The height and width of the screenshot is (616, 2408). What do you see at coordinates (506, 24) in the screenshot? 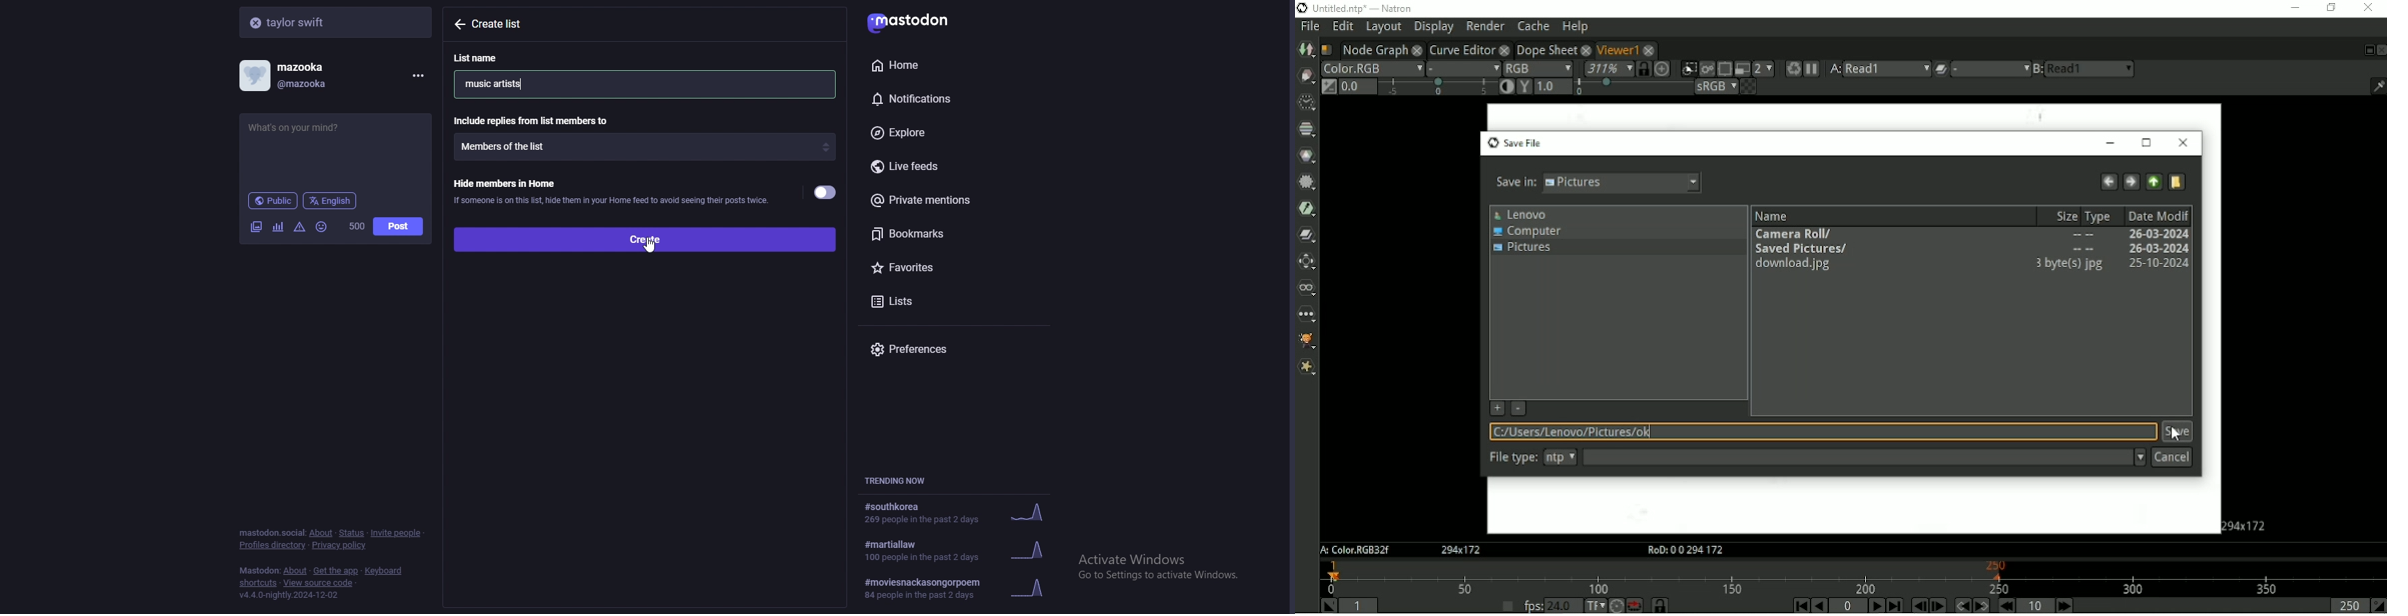
I see `create list` at bounding box center [506, 24].